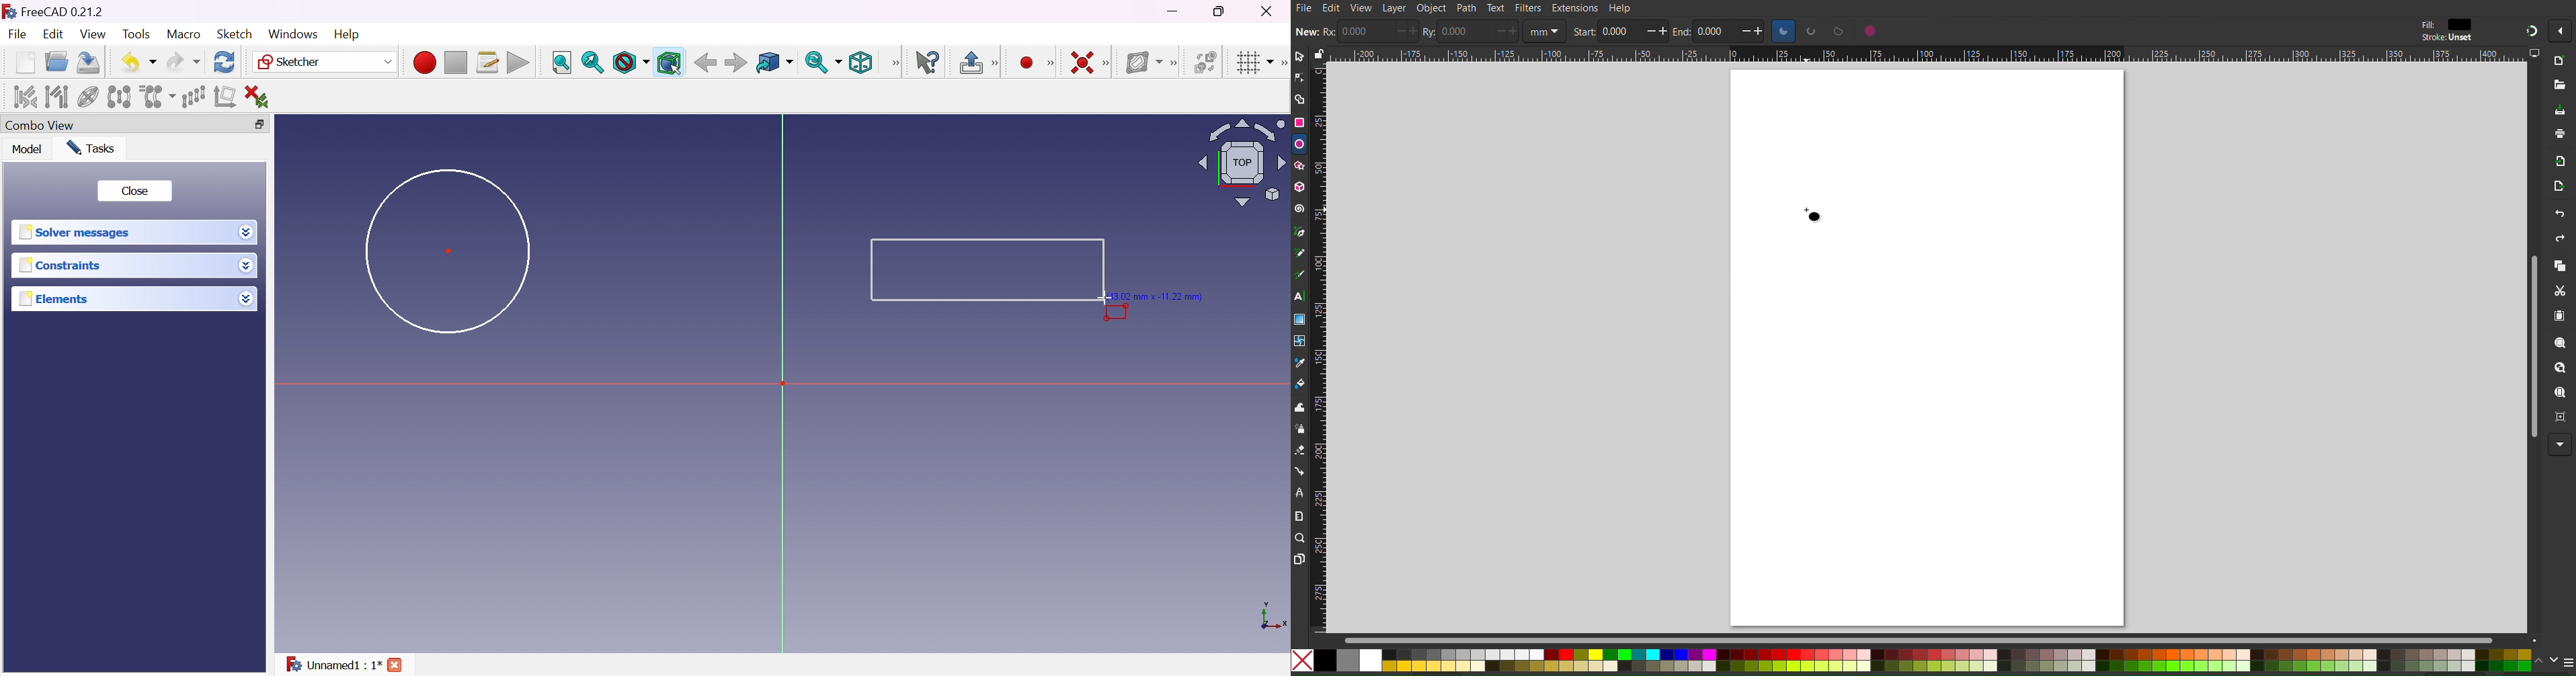 The width and height of the screenshot is (2576, 700). I want to click on Isometric, so click(860, 64).